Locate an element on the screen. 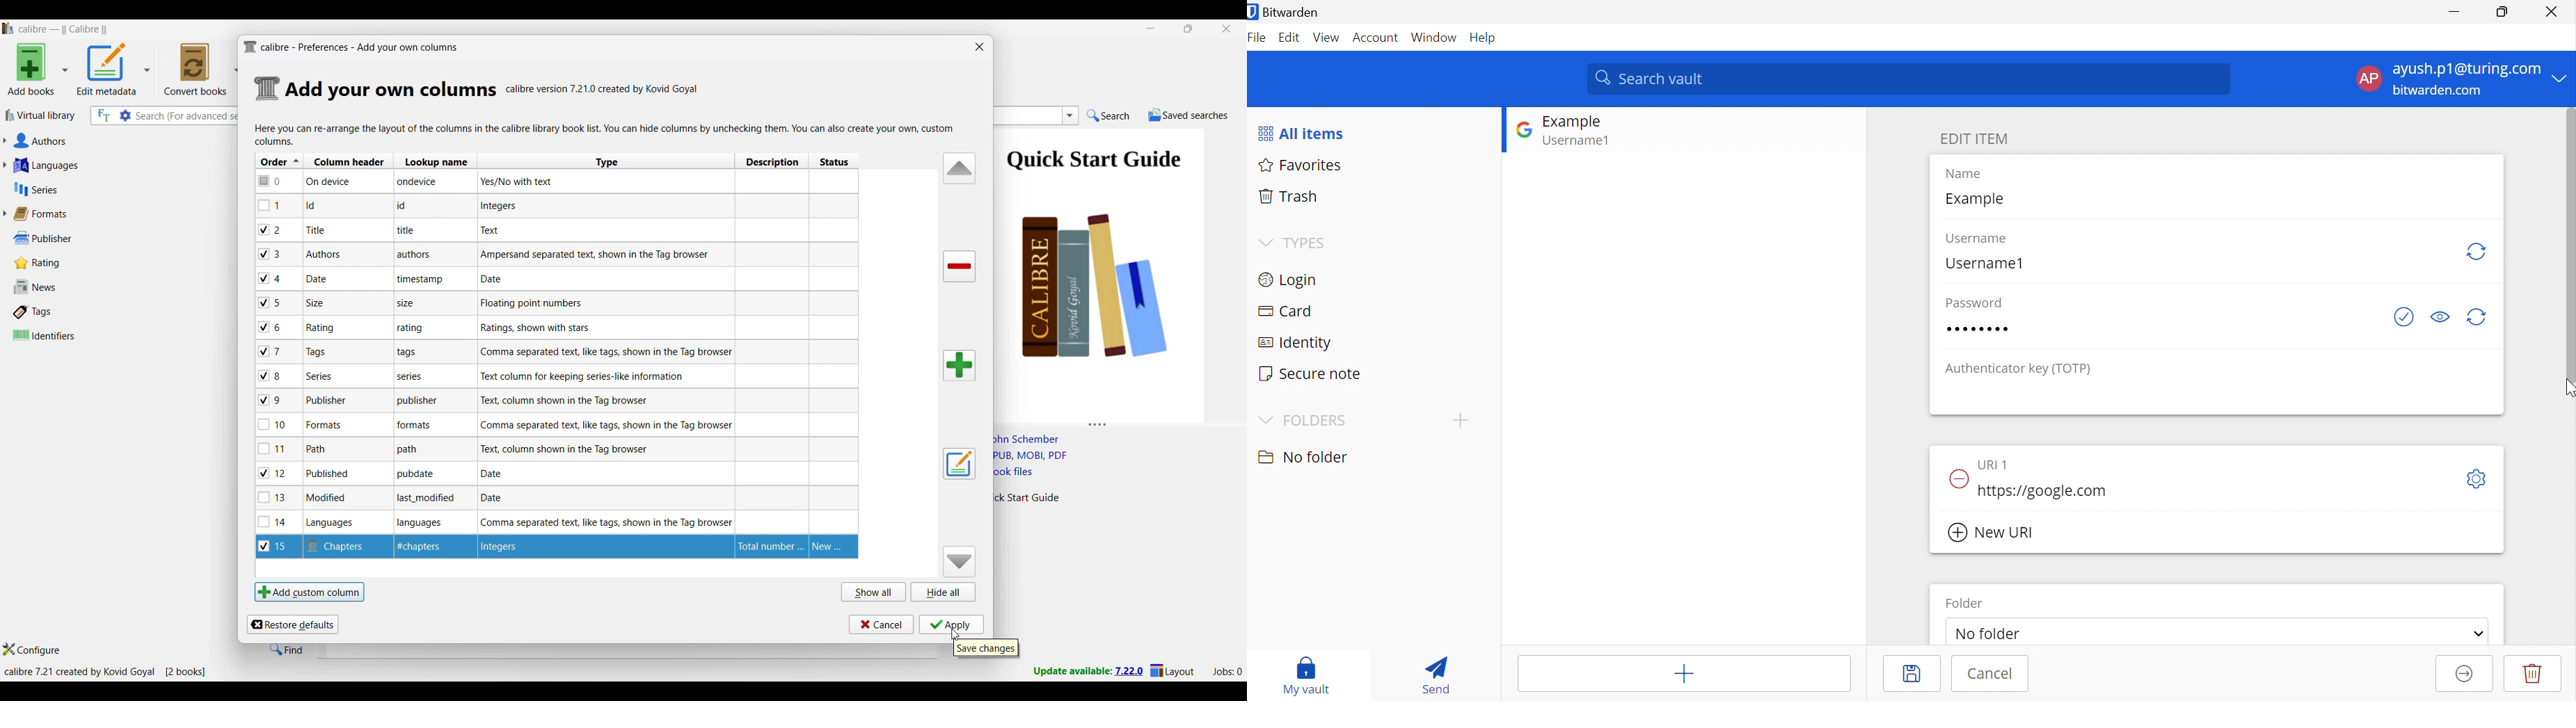 This screenshot has width=2576, height=728. My vault is located at coordinates (1307, 674).